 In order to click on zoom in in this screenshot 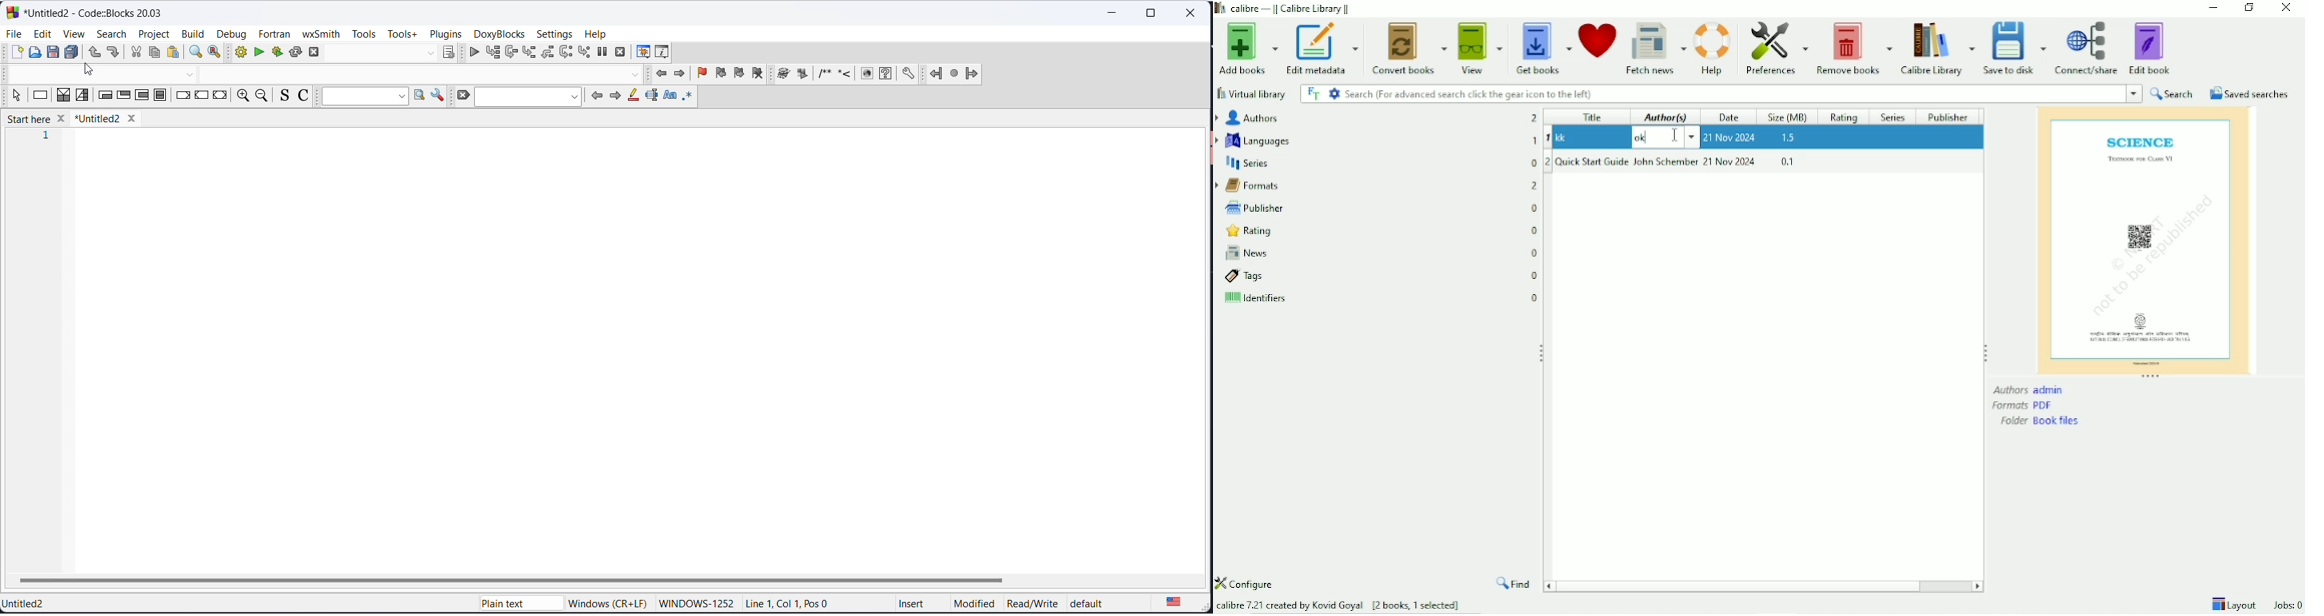, I will do `click(240, 97)`.